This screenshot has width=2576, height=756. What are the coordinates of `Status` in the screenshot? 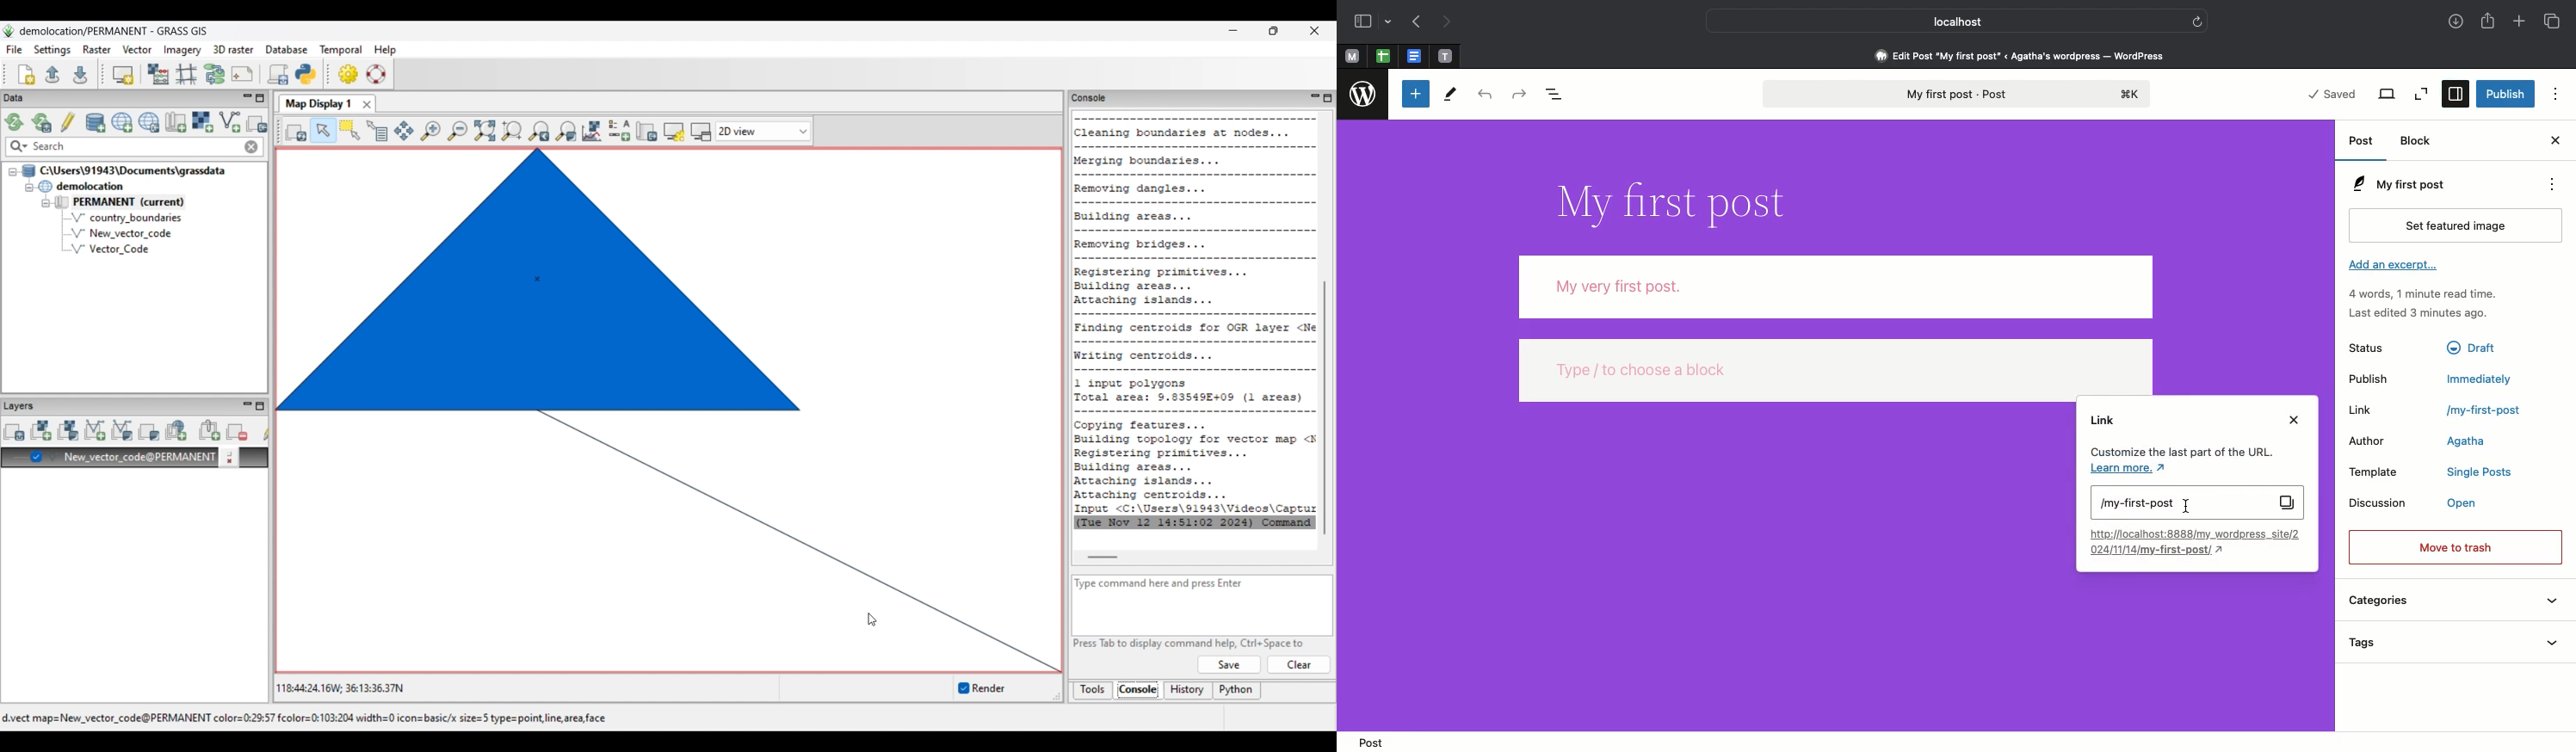 It's located at (2366, 347).